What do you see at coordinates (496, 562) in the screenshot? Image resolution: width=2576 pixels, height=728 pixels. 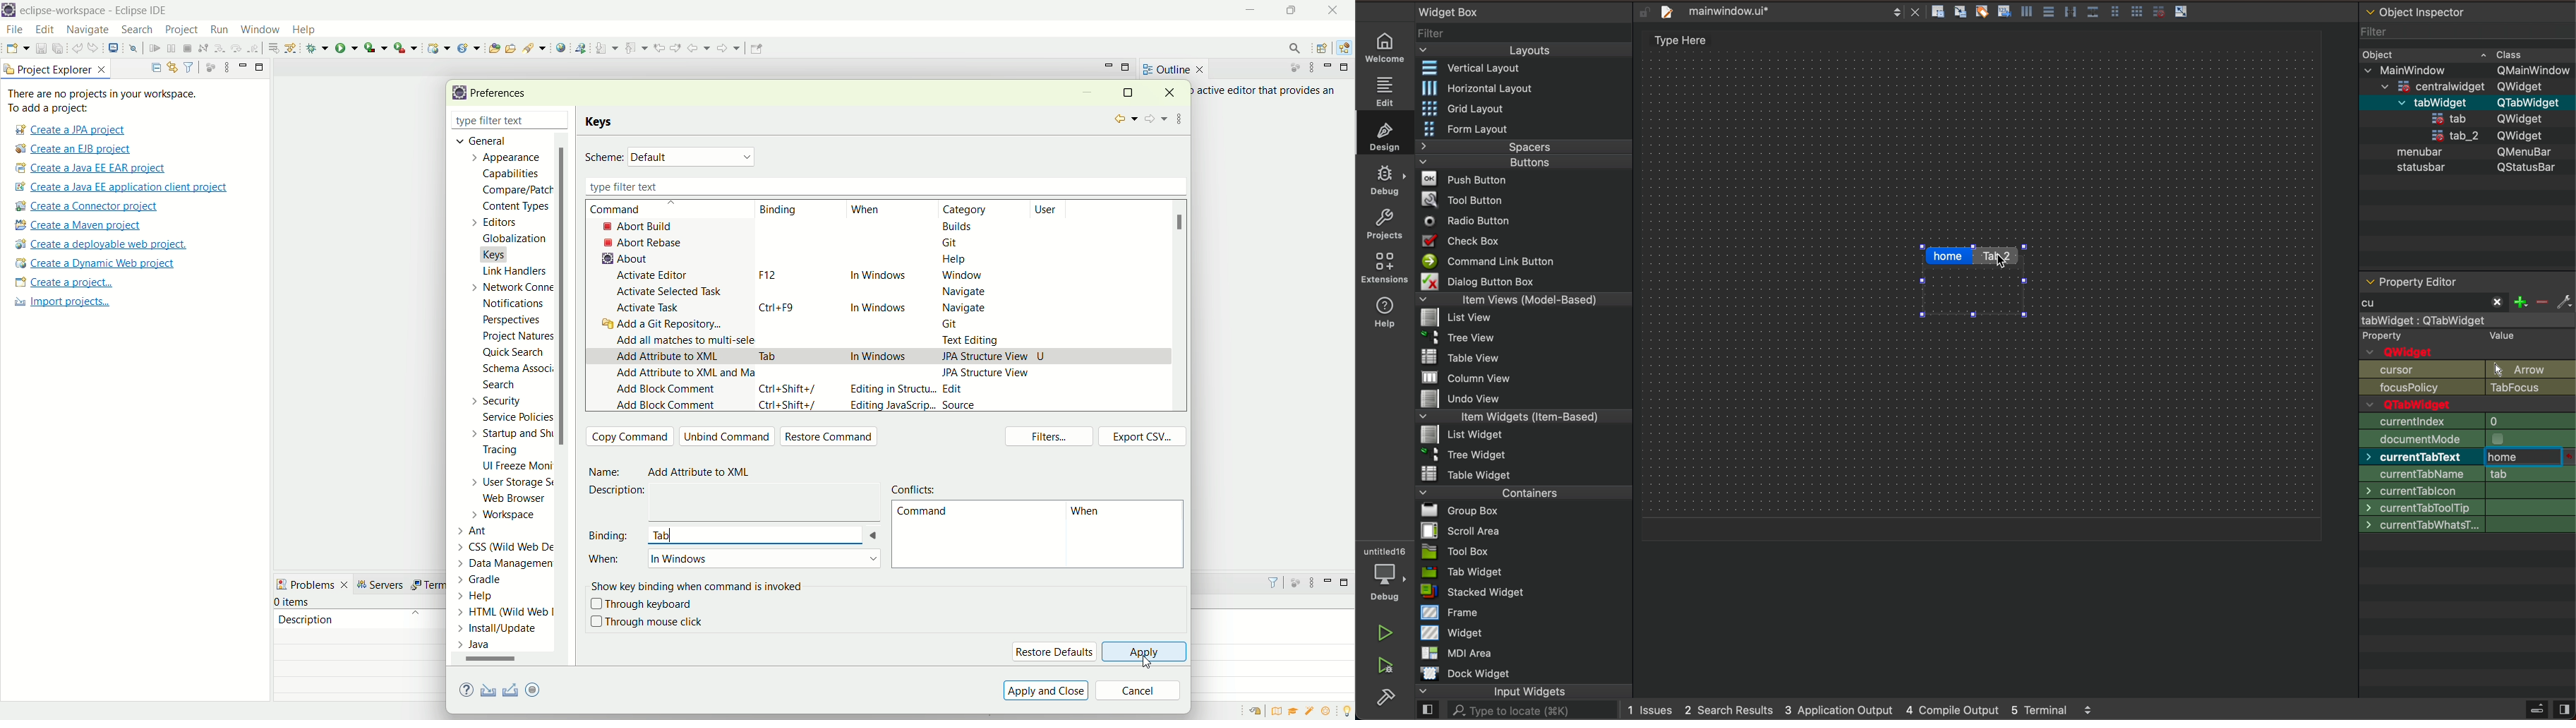 I see ` Data Management` at bounding box center [496, 562].